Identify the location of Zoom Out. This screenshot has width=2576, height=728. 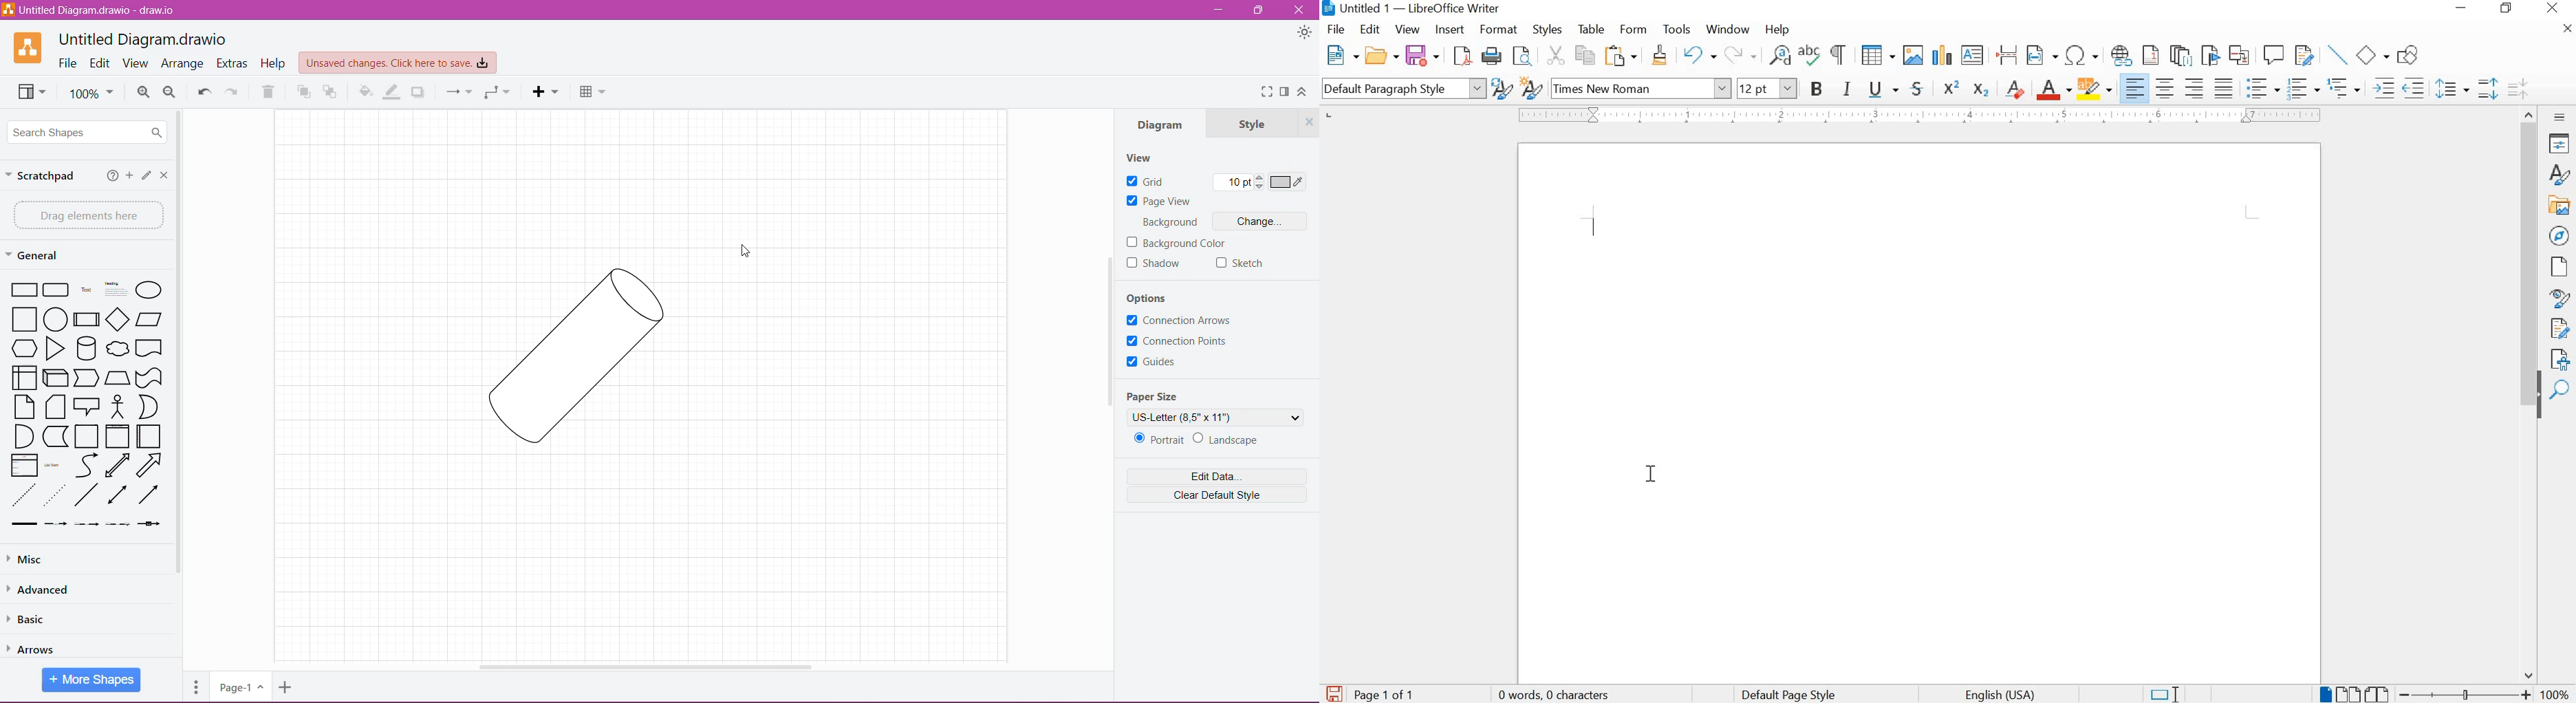
(170, 93).